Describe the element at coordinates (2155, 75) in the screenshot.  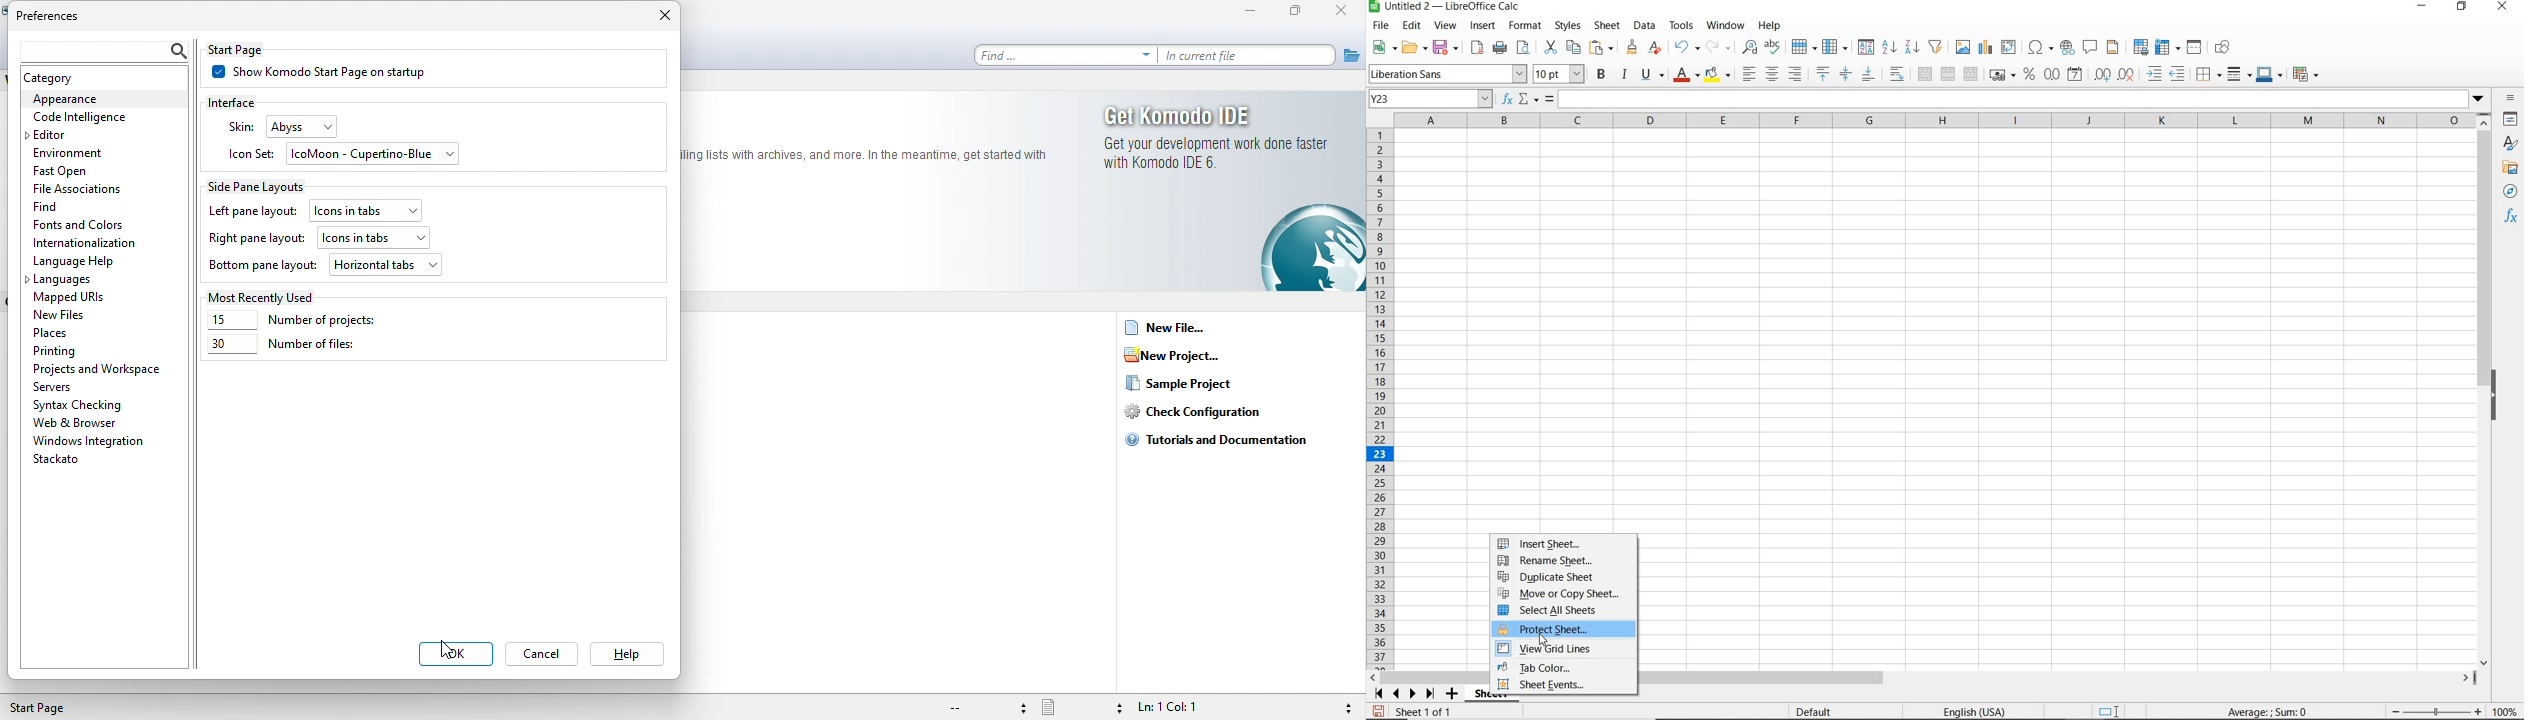
I see `INCREASE INDENT` at that location.